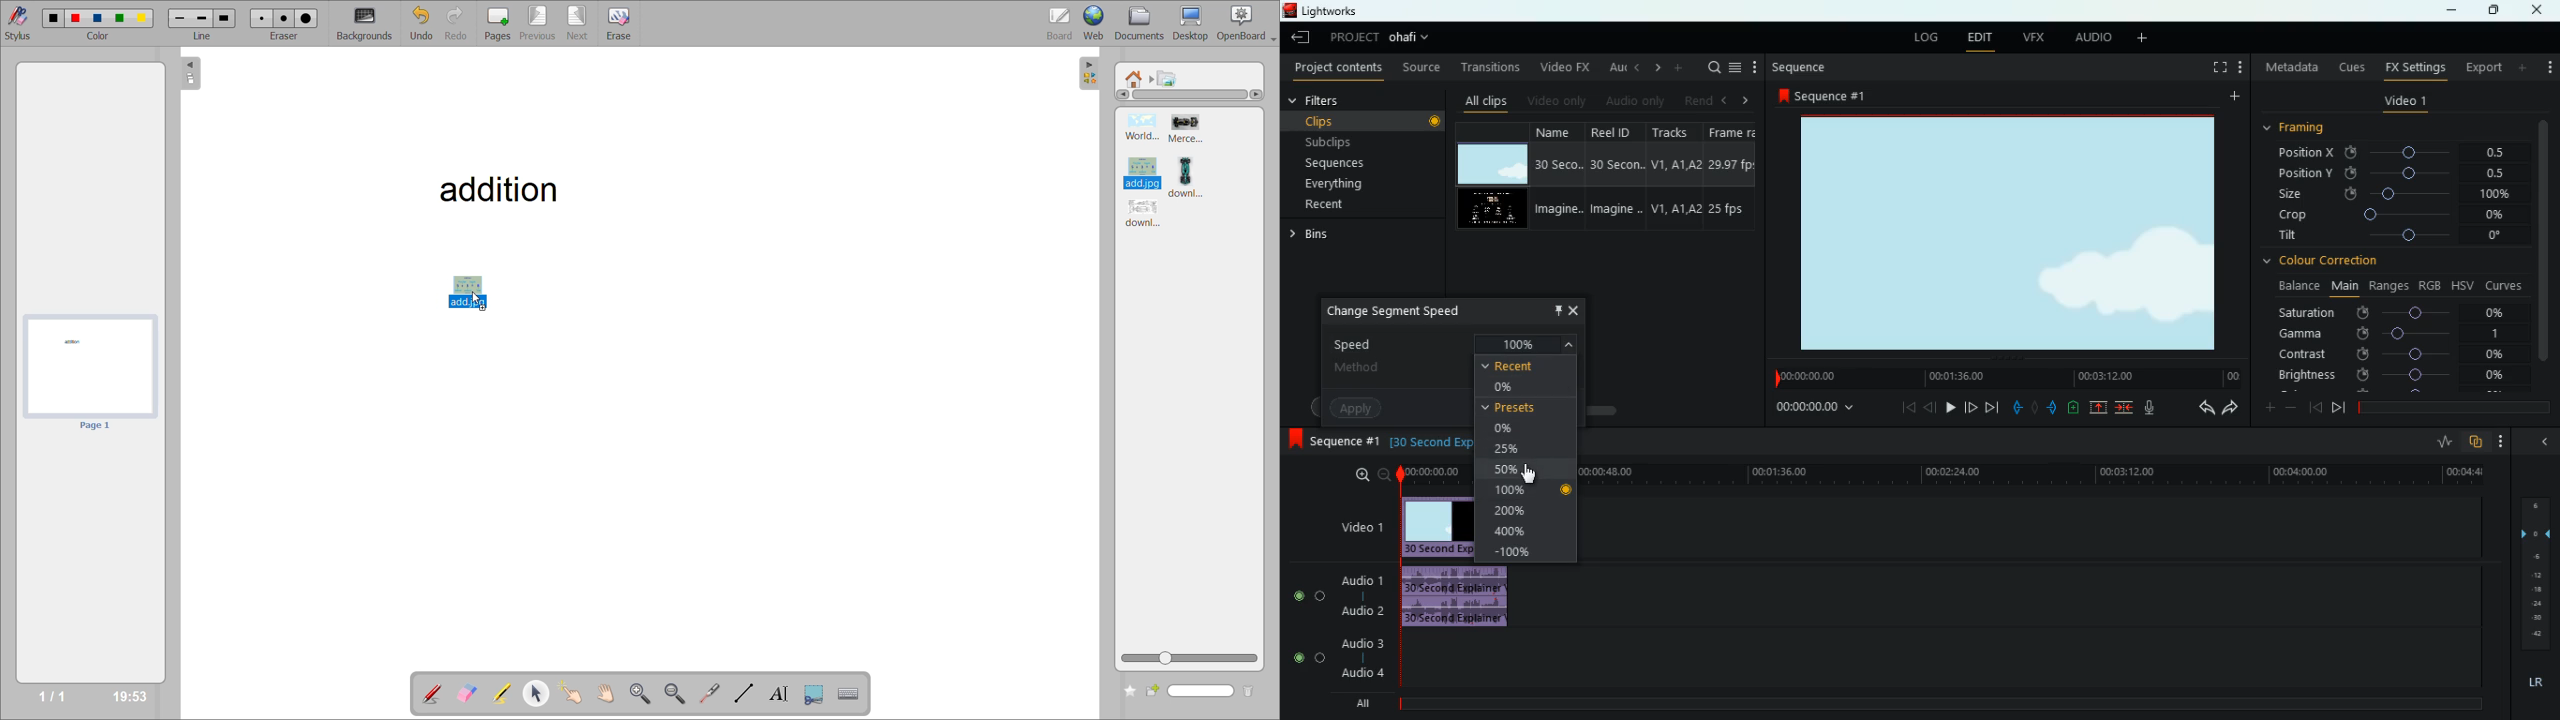  Describe the element at coordinates (1517, 531) in the screenshot. I see `400` at that location.